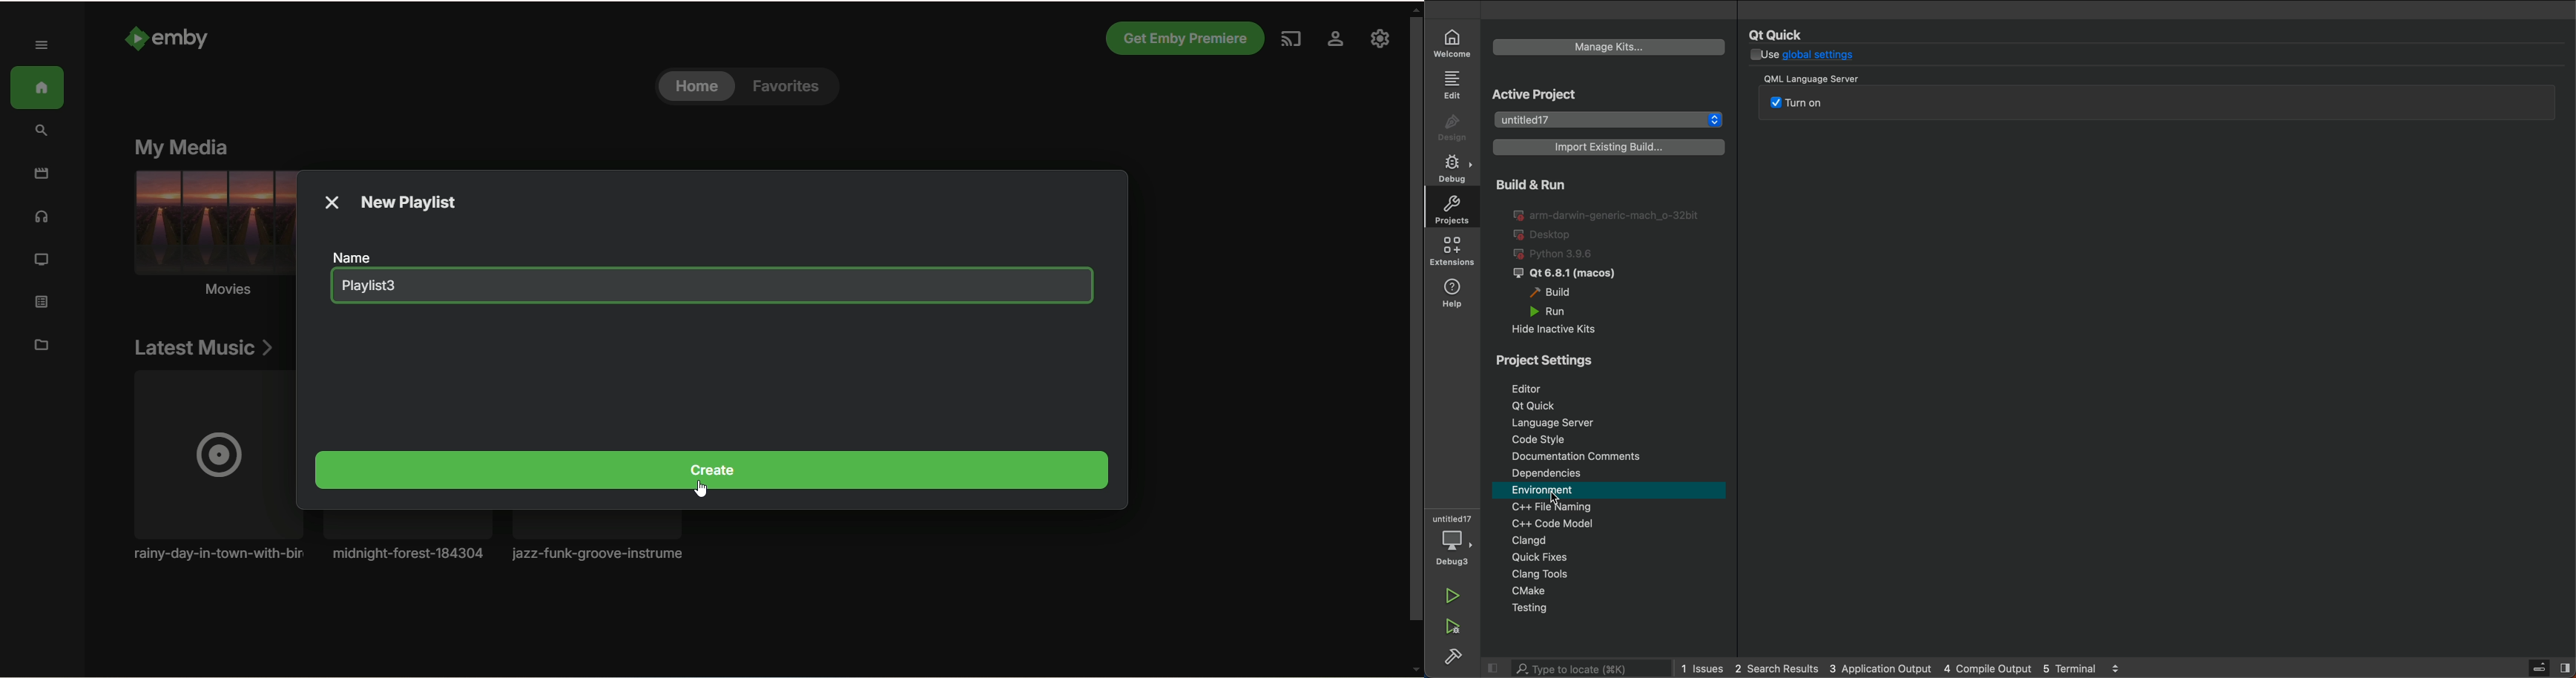 Image resolution: width=2576 pixels, height=700 pixels. Describe the element at coordinates (1455, 128) in the screenshot. I see `design` at that location.